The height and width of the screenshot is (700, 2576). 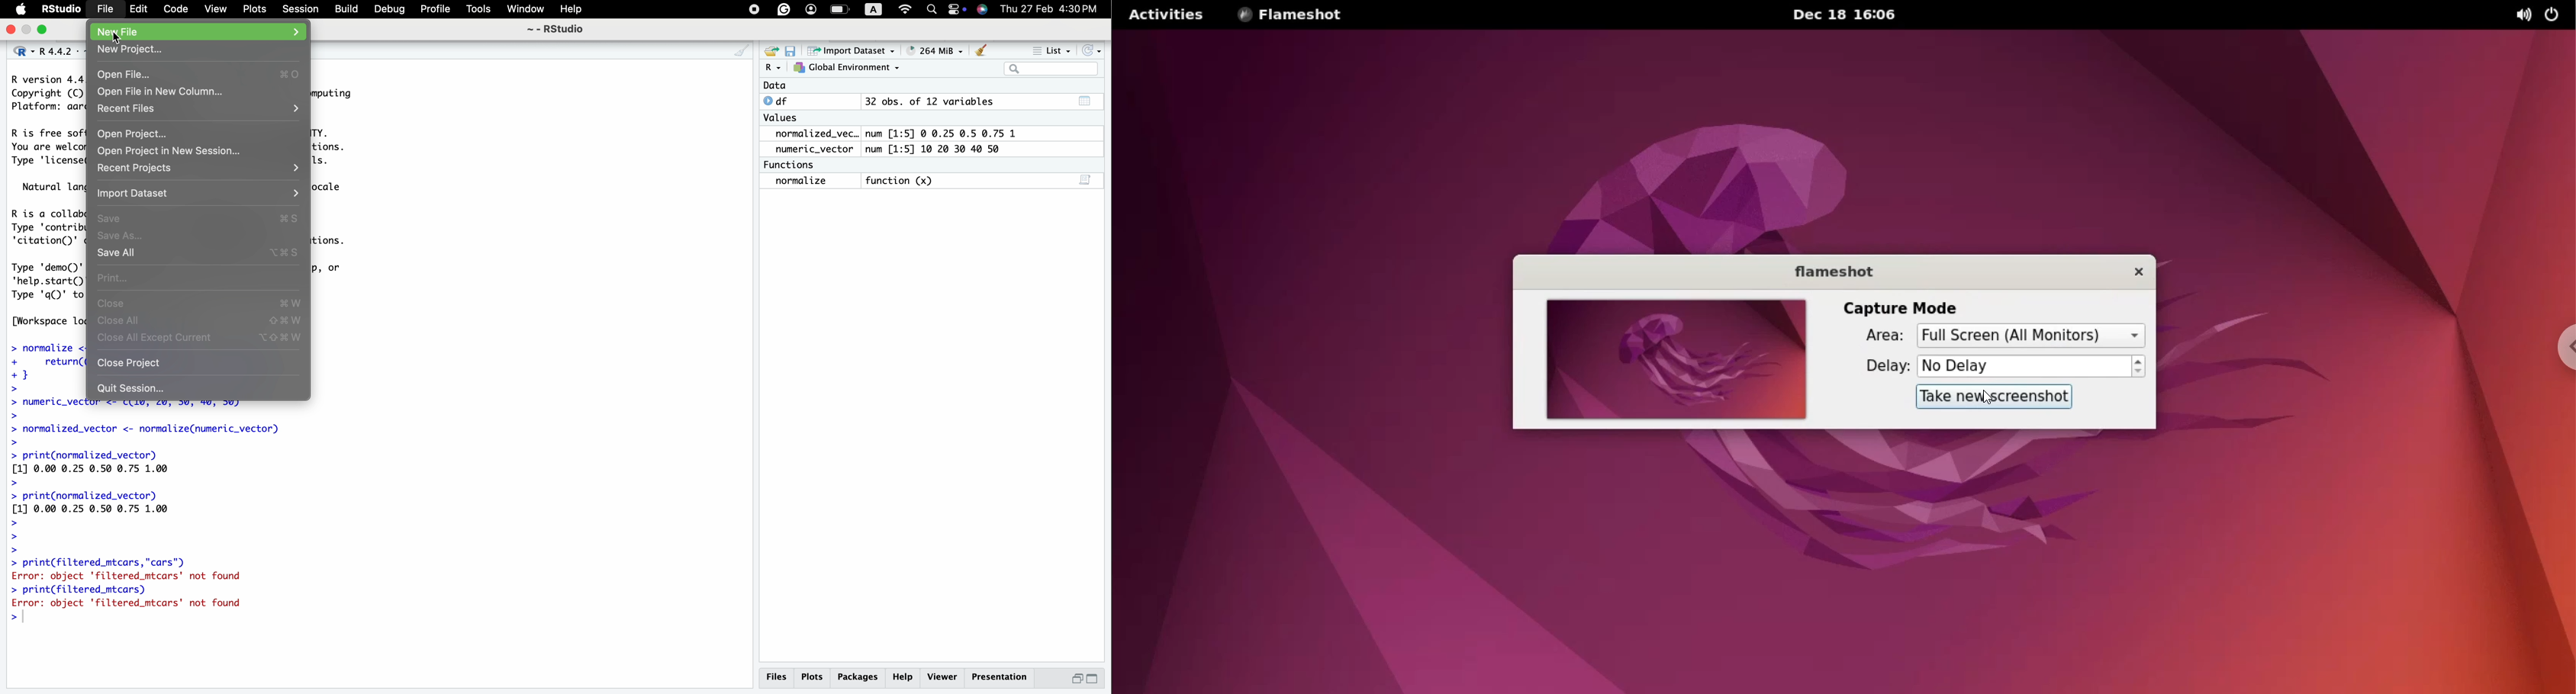 I want to click on code, so click(x=174, y=9).